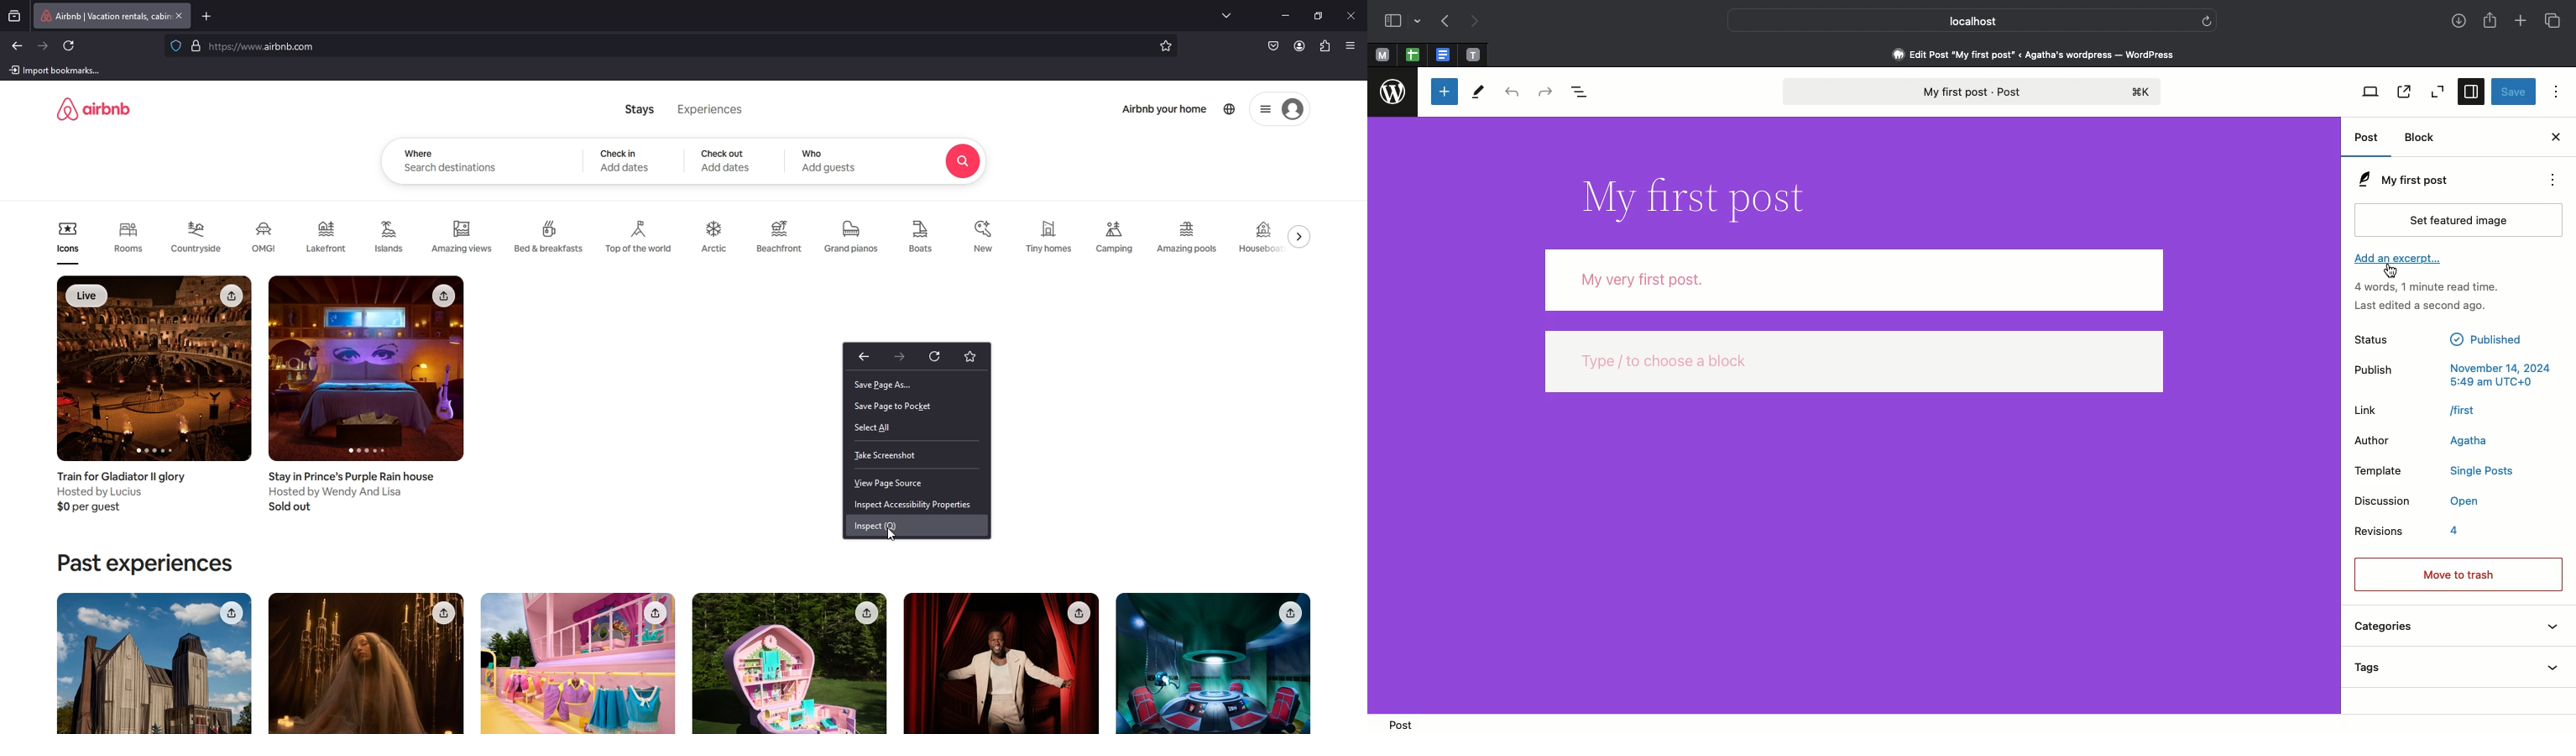 This screenshot has height=756, width=2576. Describe the element at coordinates (2520, 22) in the screenshot. I see `Add new tab` at that location.